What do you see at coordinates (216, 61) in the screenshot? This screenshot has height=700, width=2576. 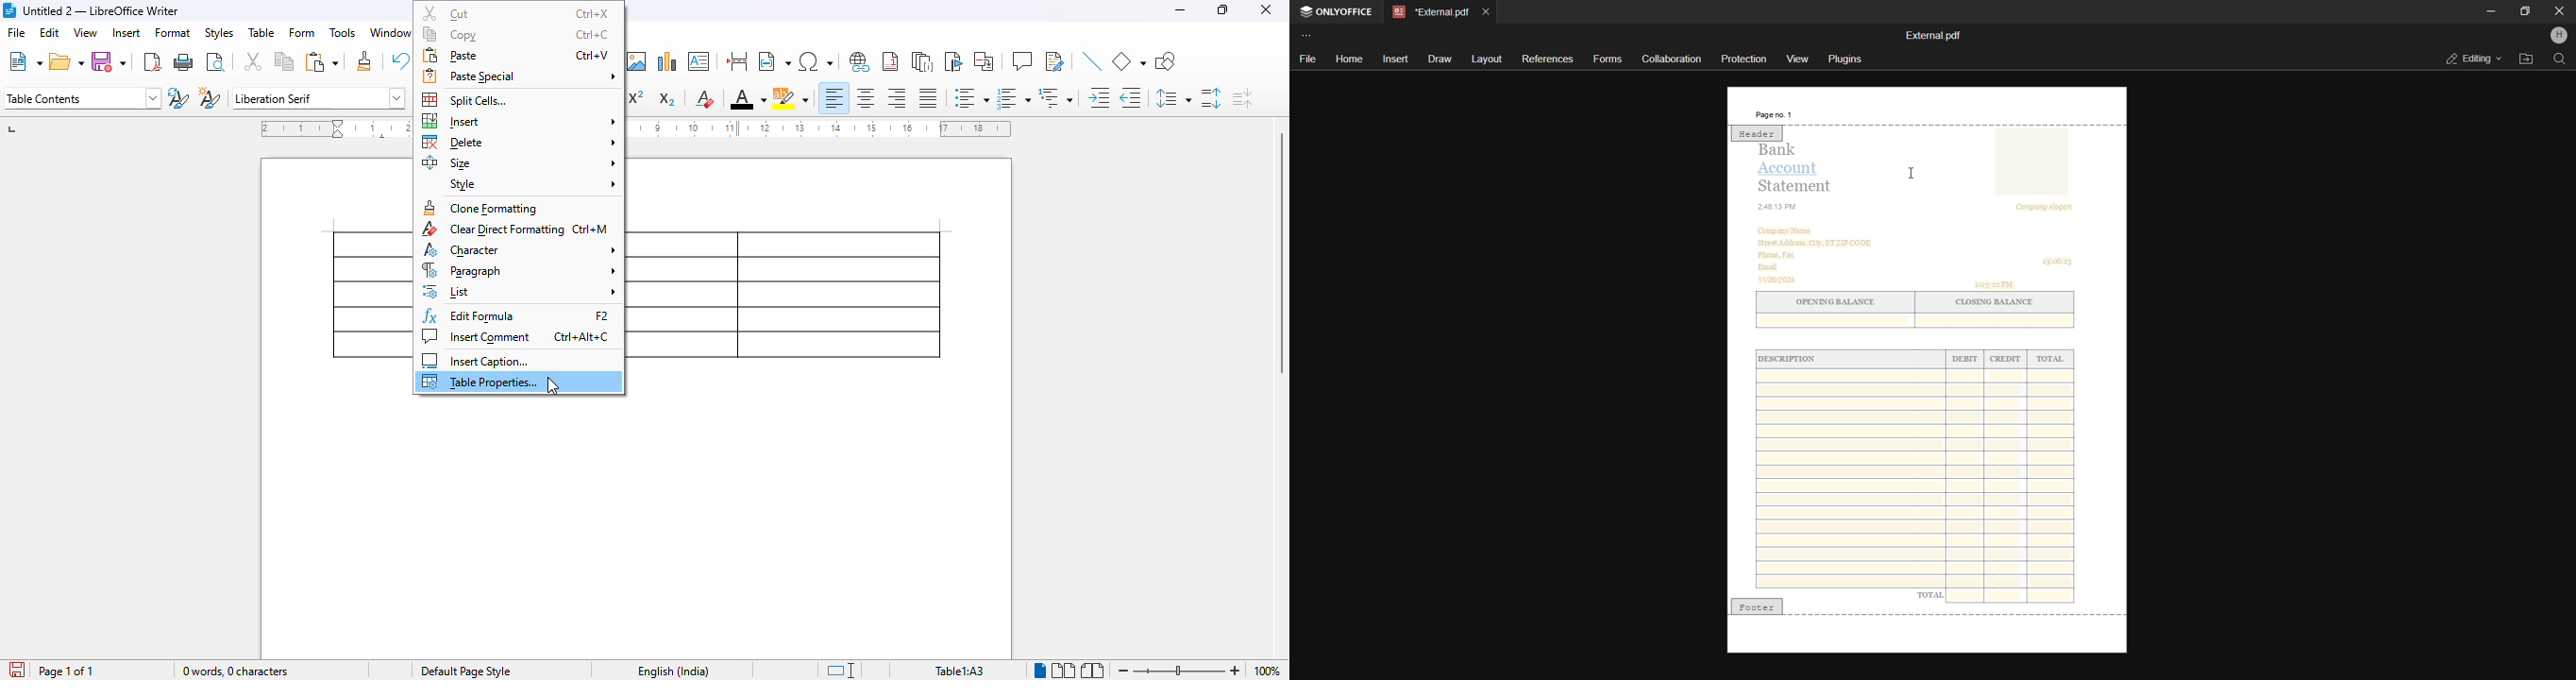 I see `toggle print preview` at bounding box center [216, 61].